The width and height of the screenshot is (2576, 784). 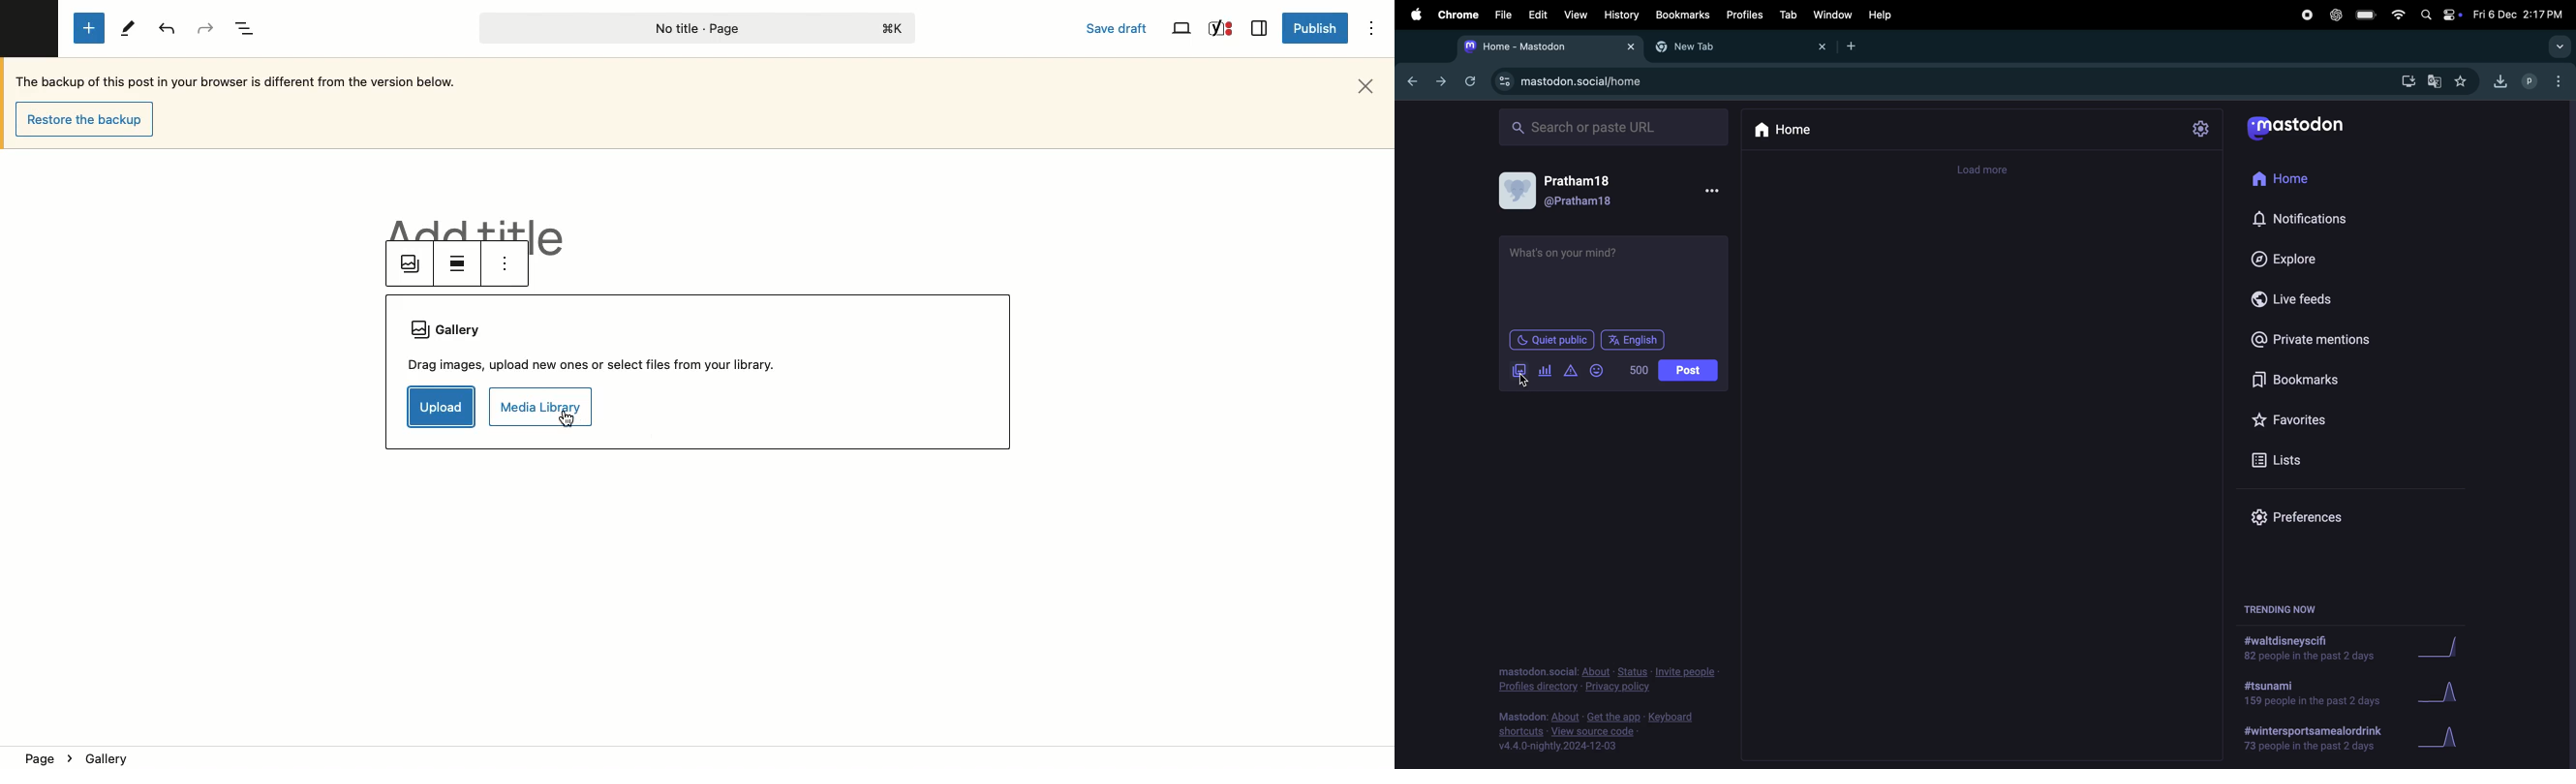 I want to click on create alert, so click(x=1569, y=373).